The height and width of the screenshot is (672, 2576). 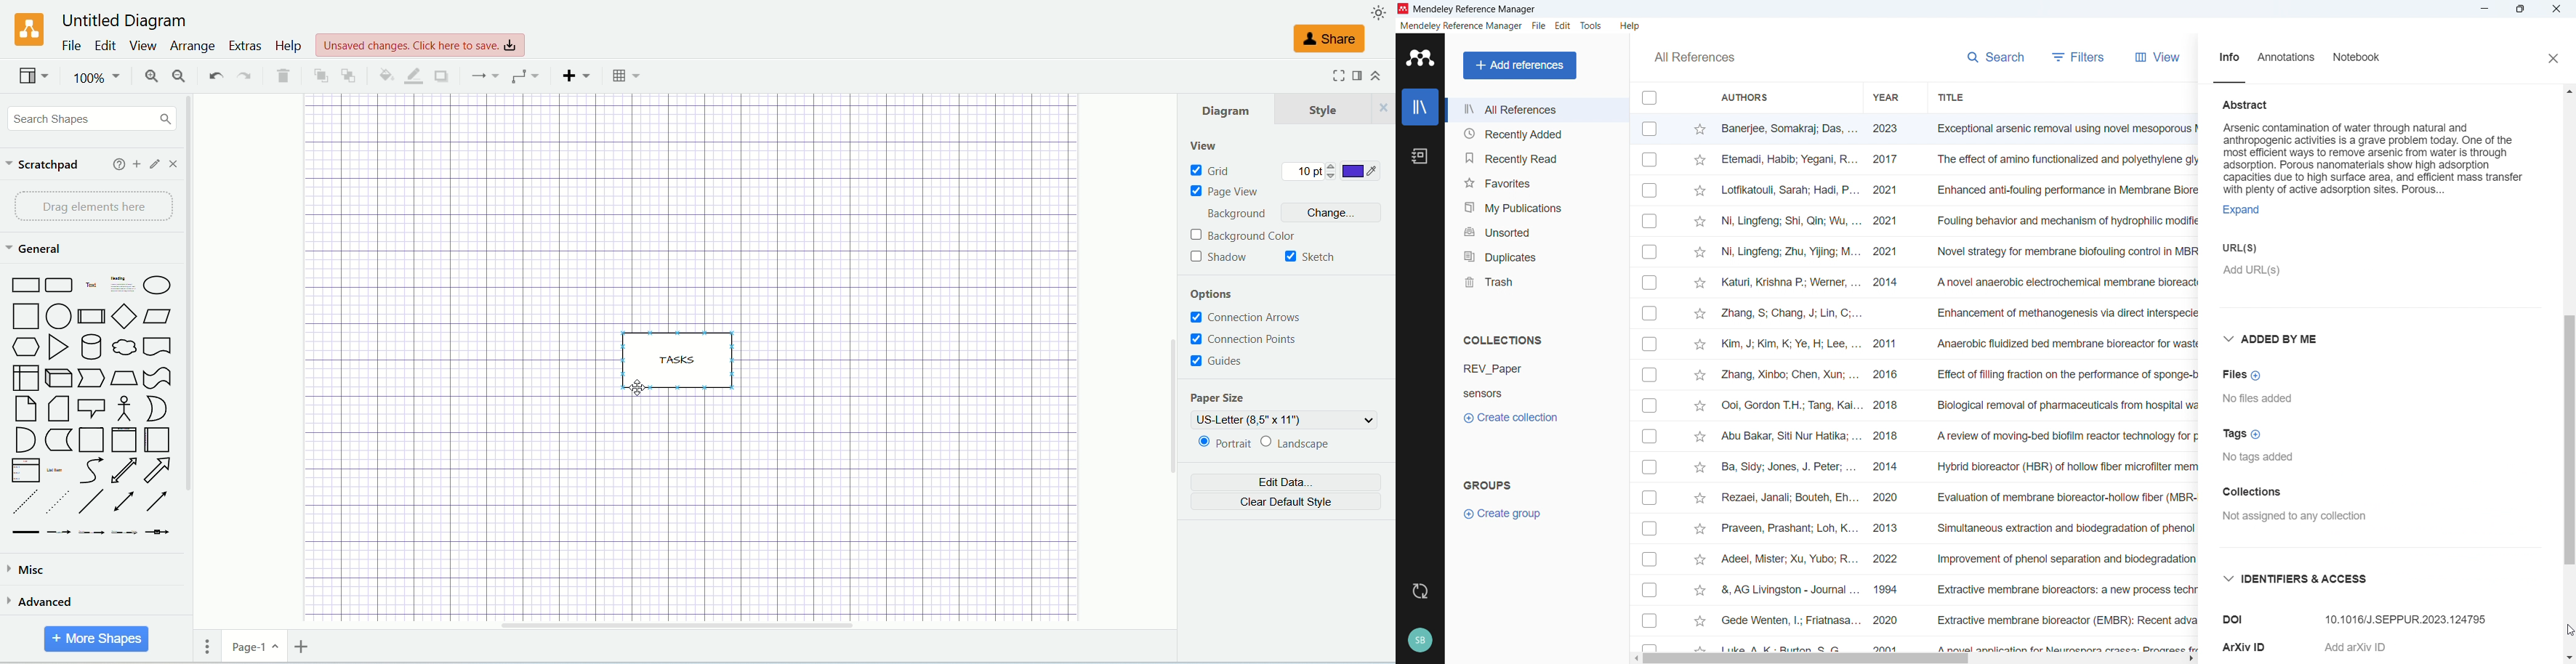 I want to click on click to starmark individuals entries, so click(x=1697, y=527).